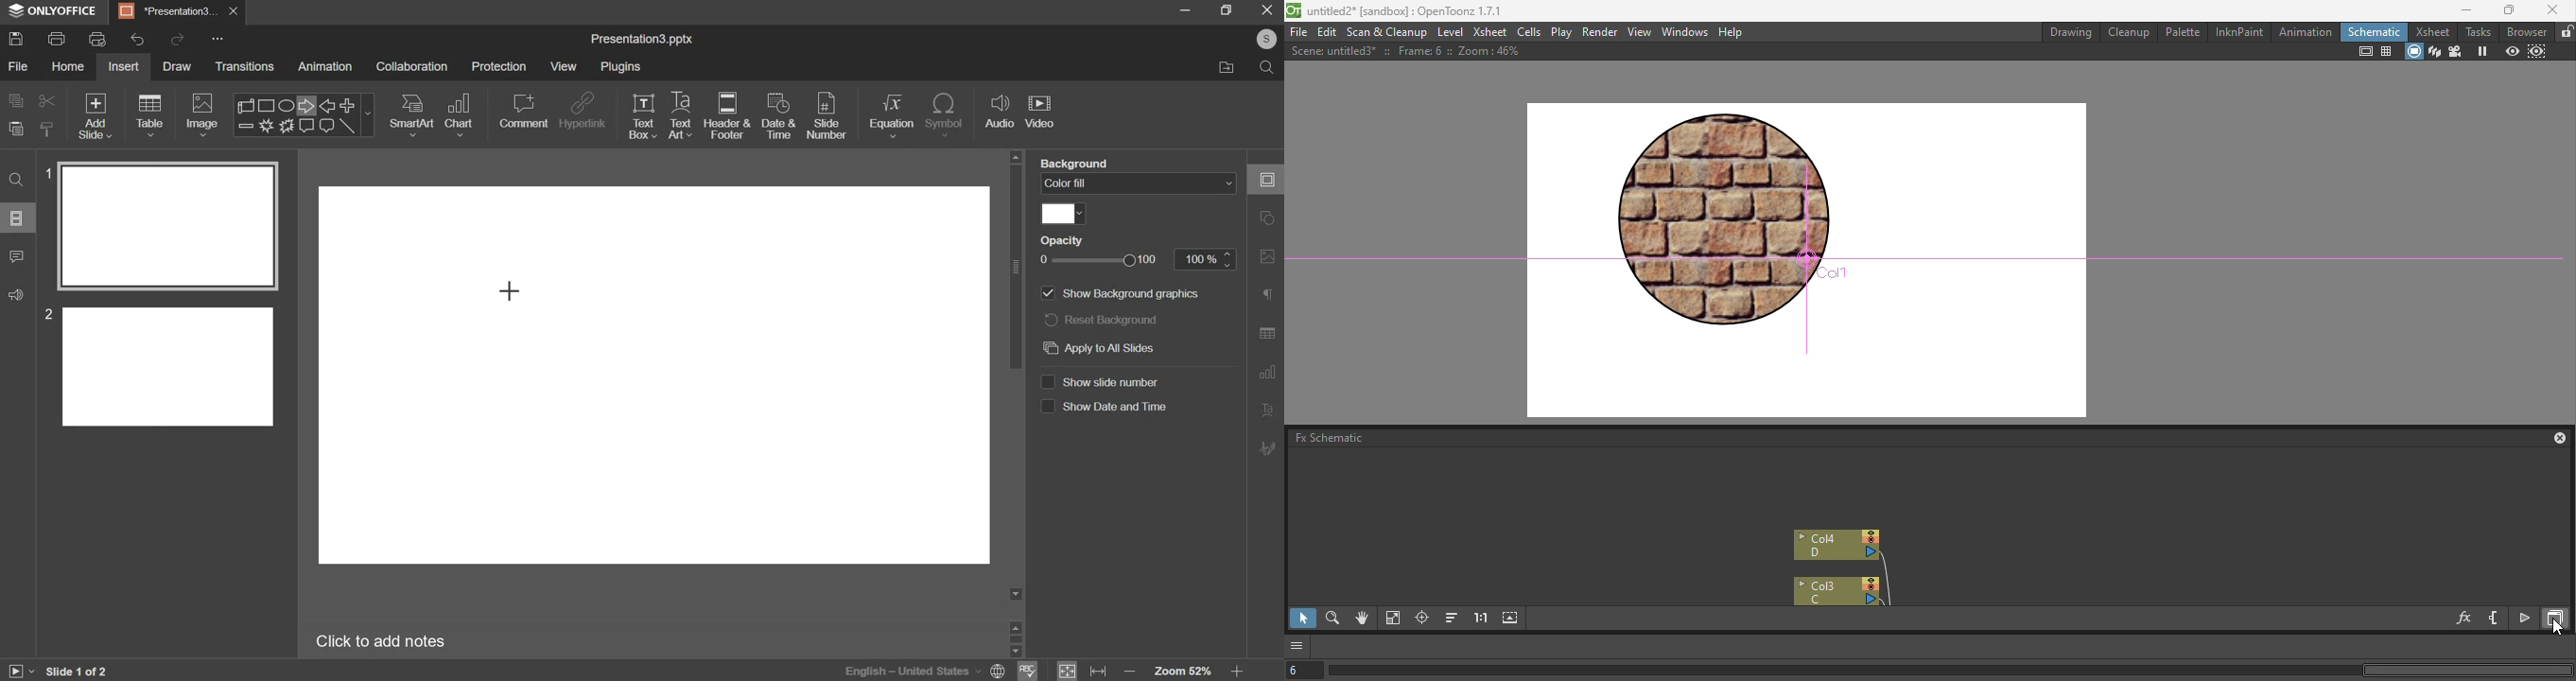 The width and height of the screenshot is (2576, 700). Describe the element at coordinates (2557, 627) in the screenshot. I see `Cursor` at that location.